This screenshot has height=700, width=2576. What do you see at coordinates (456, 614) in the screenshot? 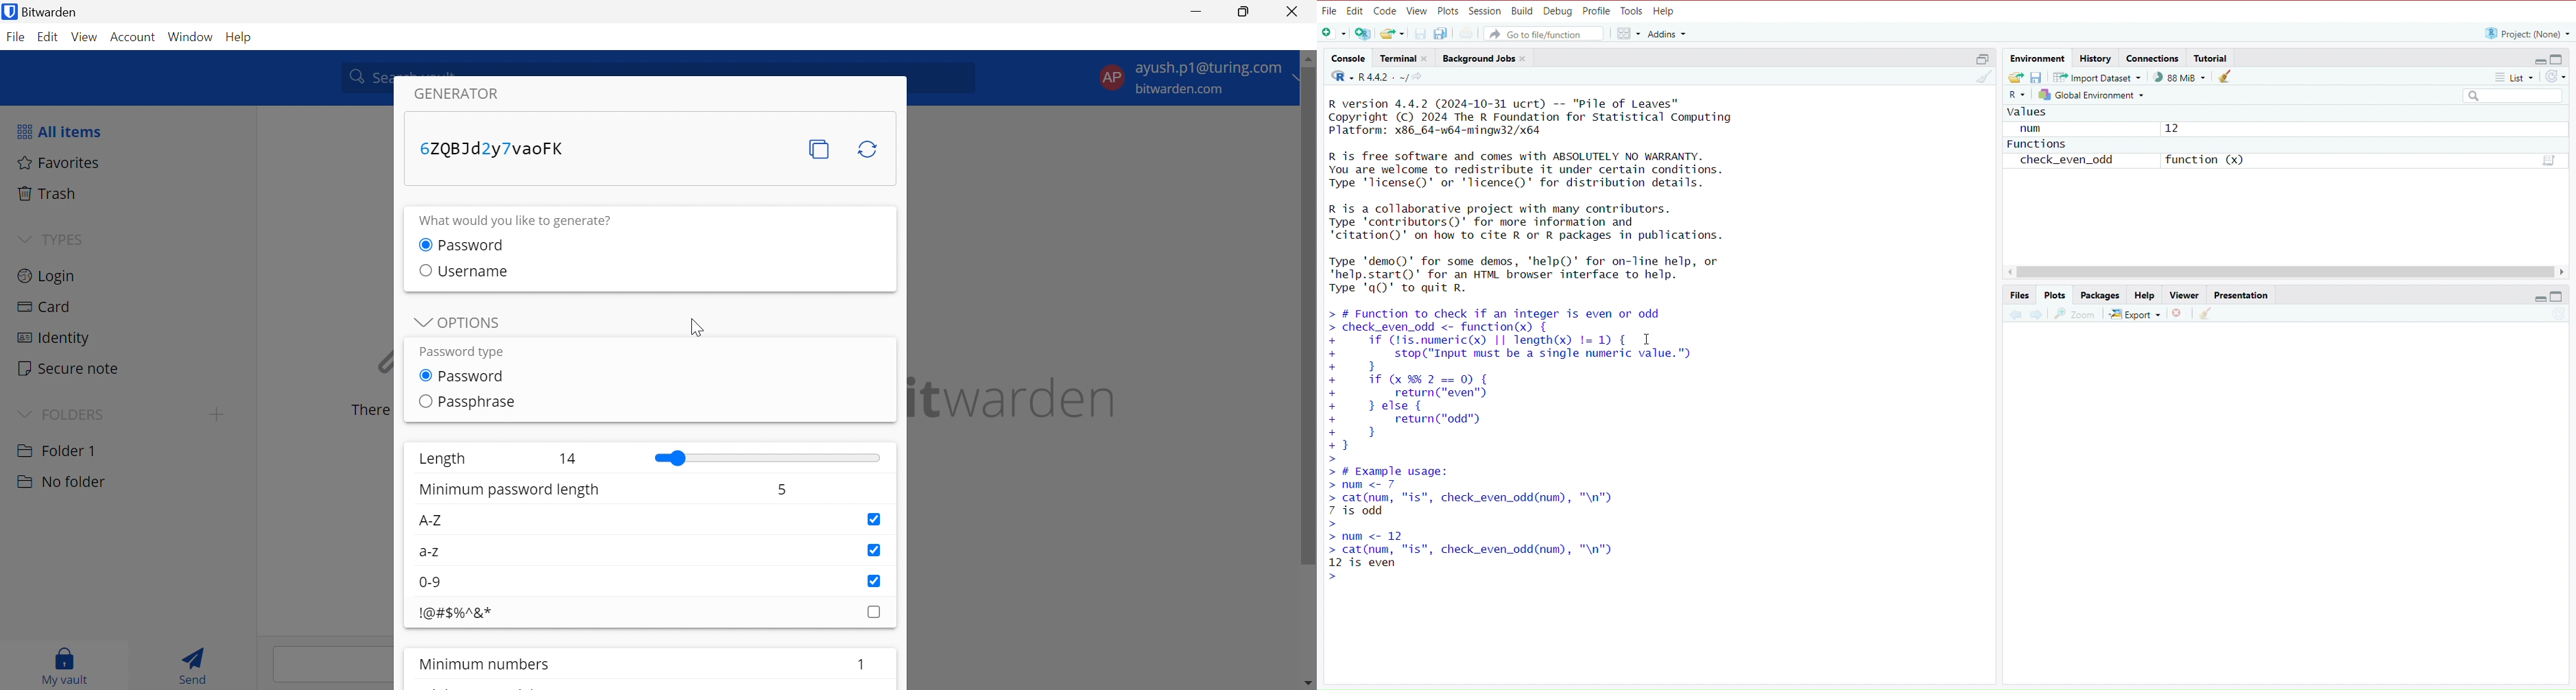
I see `!@#$%^&*` at bounding box center [456, 614].